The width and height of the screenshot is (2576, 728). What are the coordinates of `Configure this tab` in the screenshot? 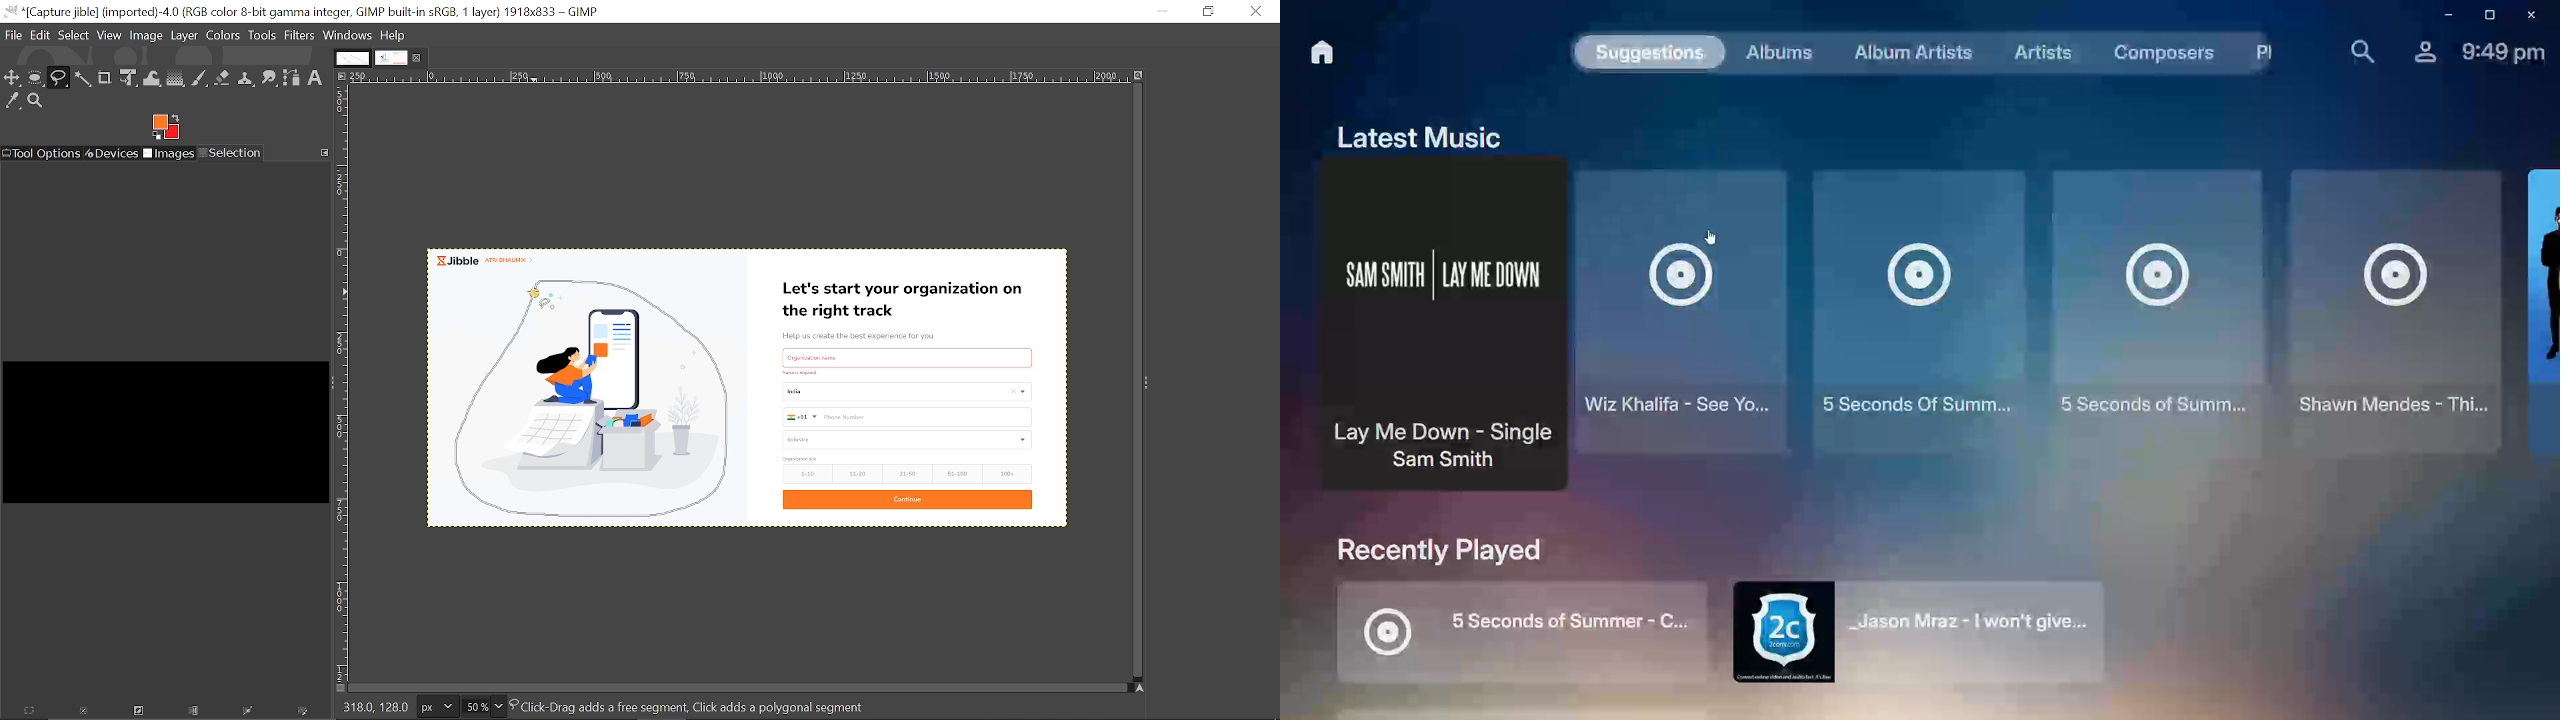 It's located at (324, 153).